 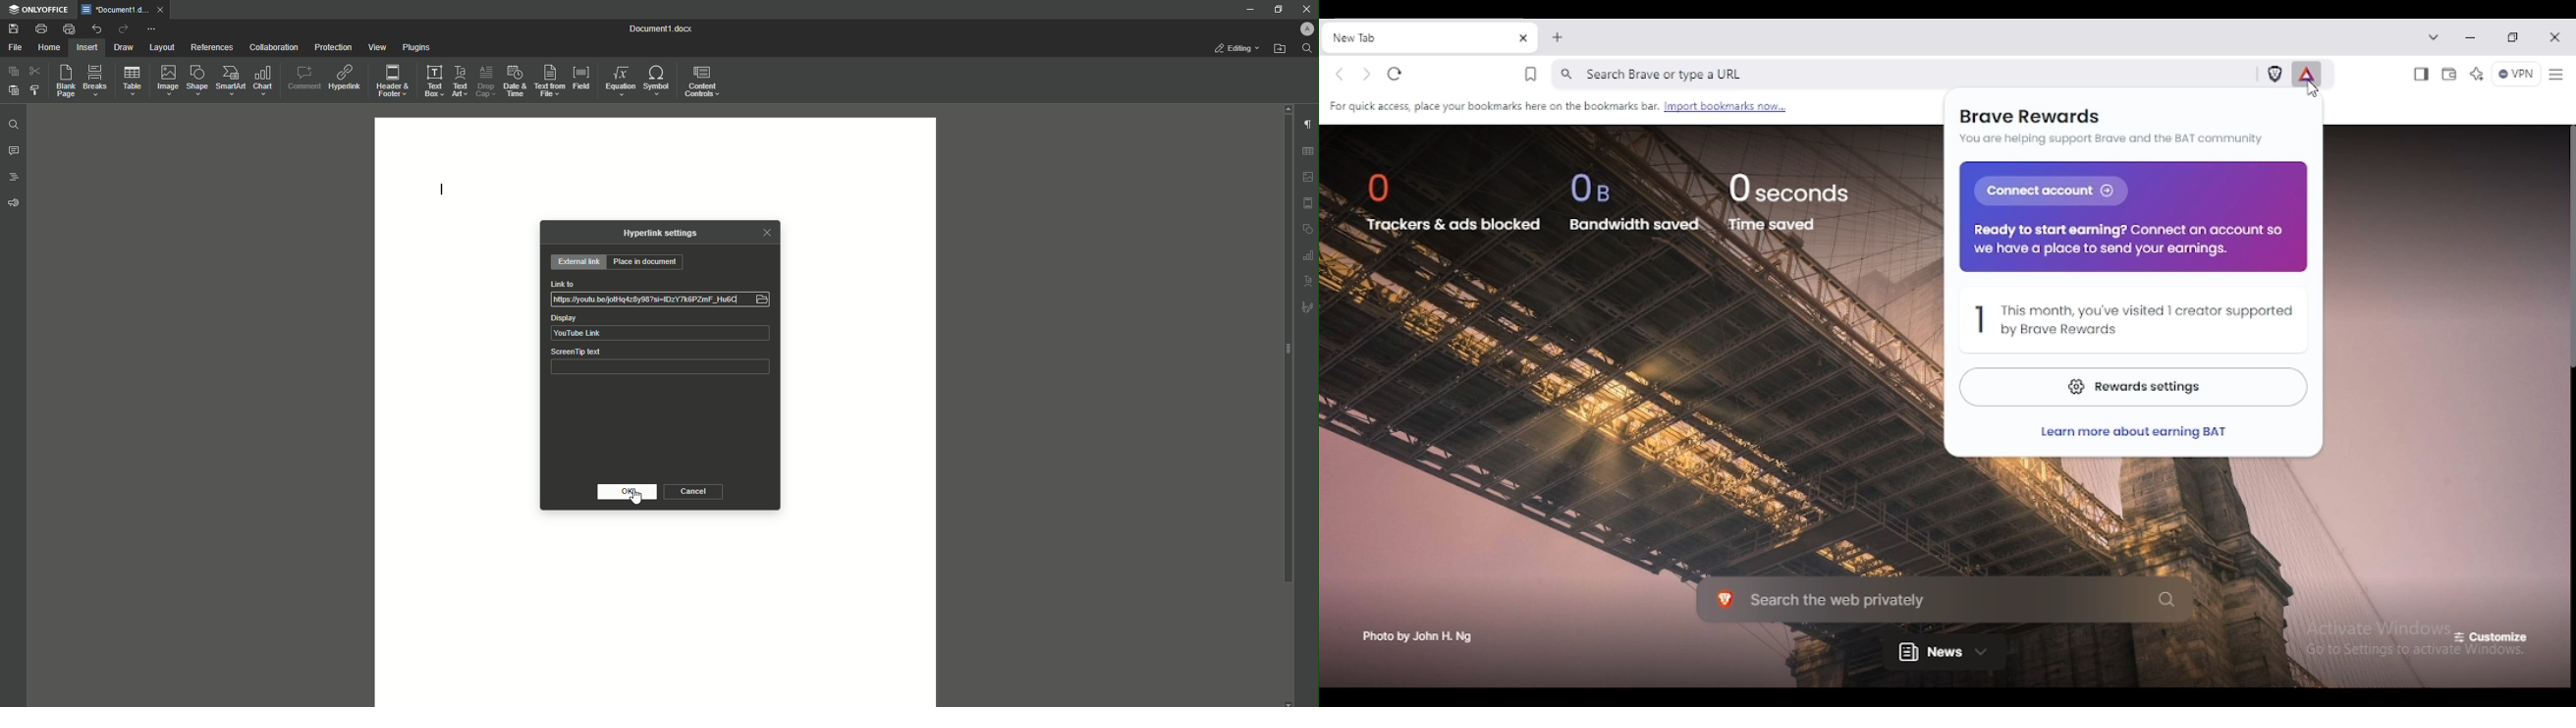 What do you see at coordinates (1301, 29) in the screenshot?
I see `Profile` at bounding box center [1301, 29].